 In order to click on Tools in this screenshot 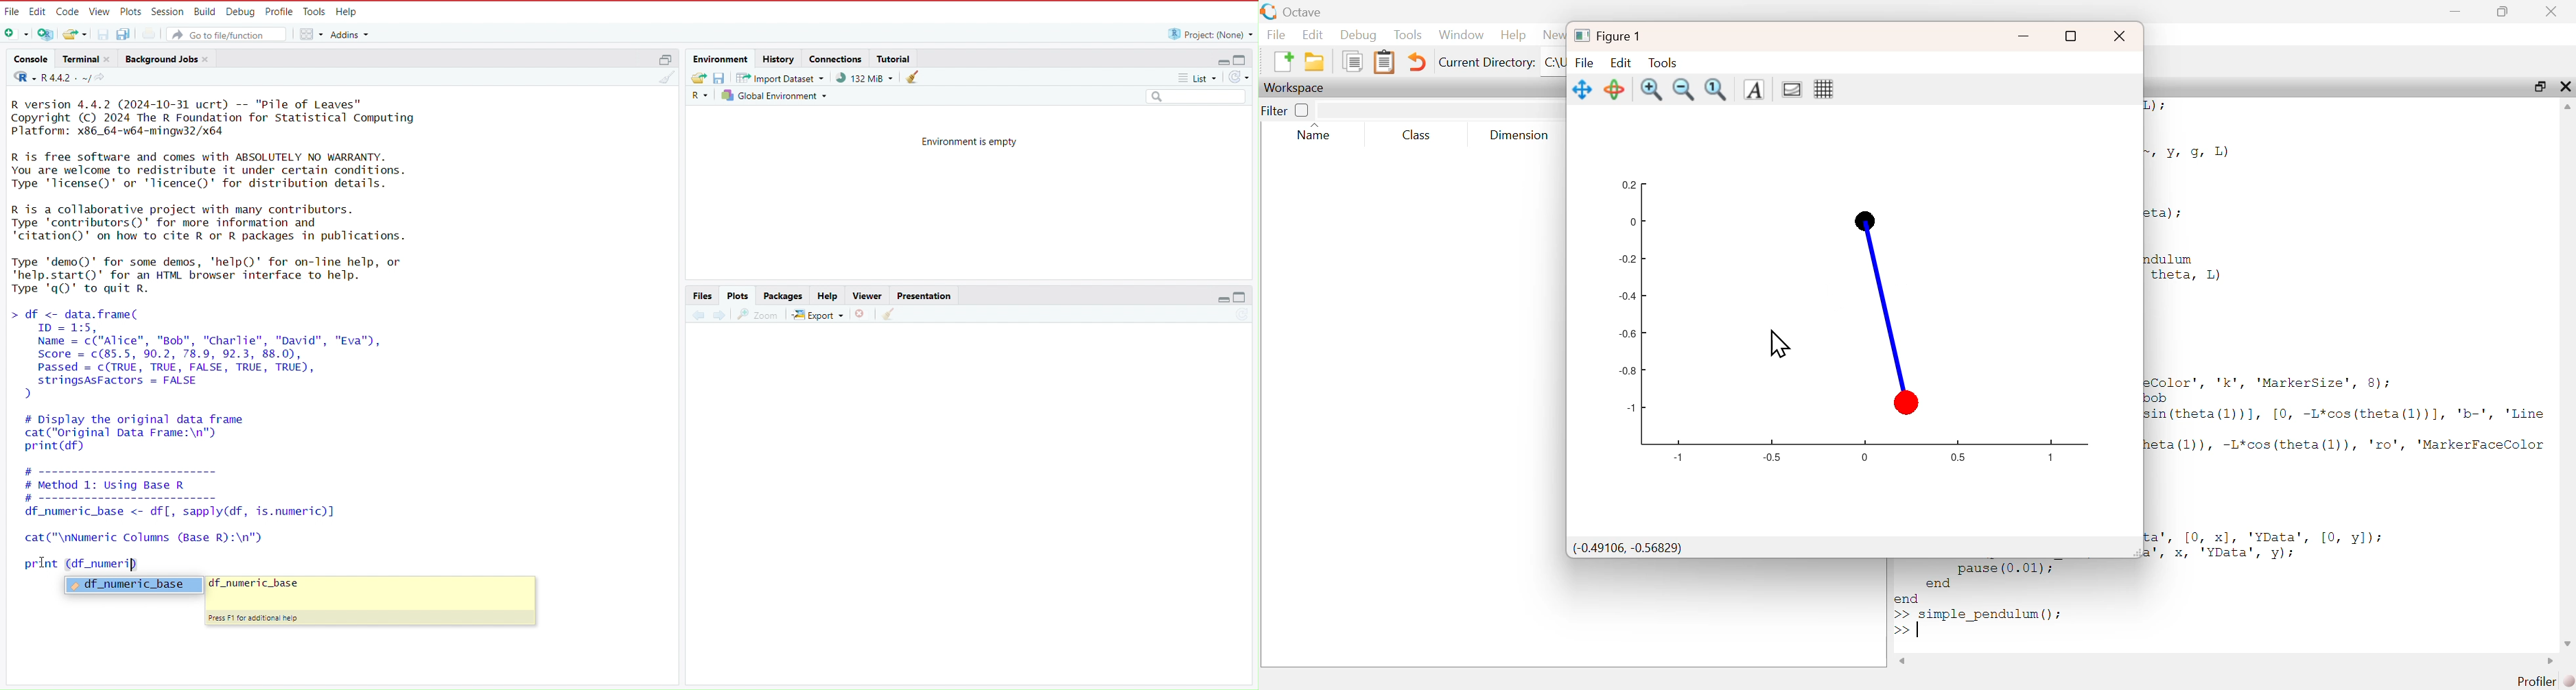, I will do `click(315, 11)`.